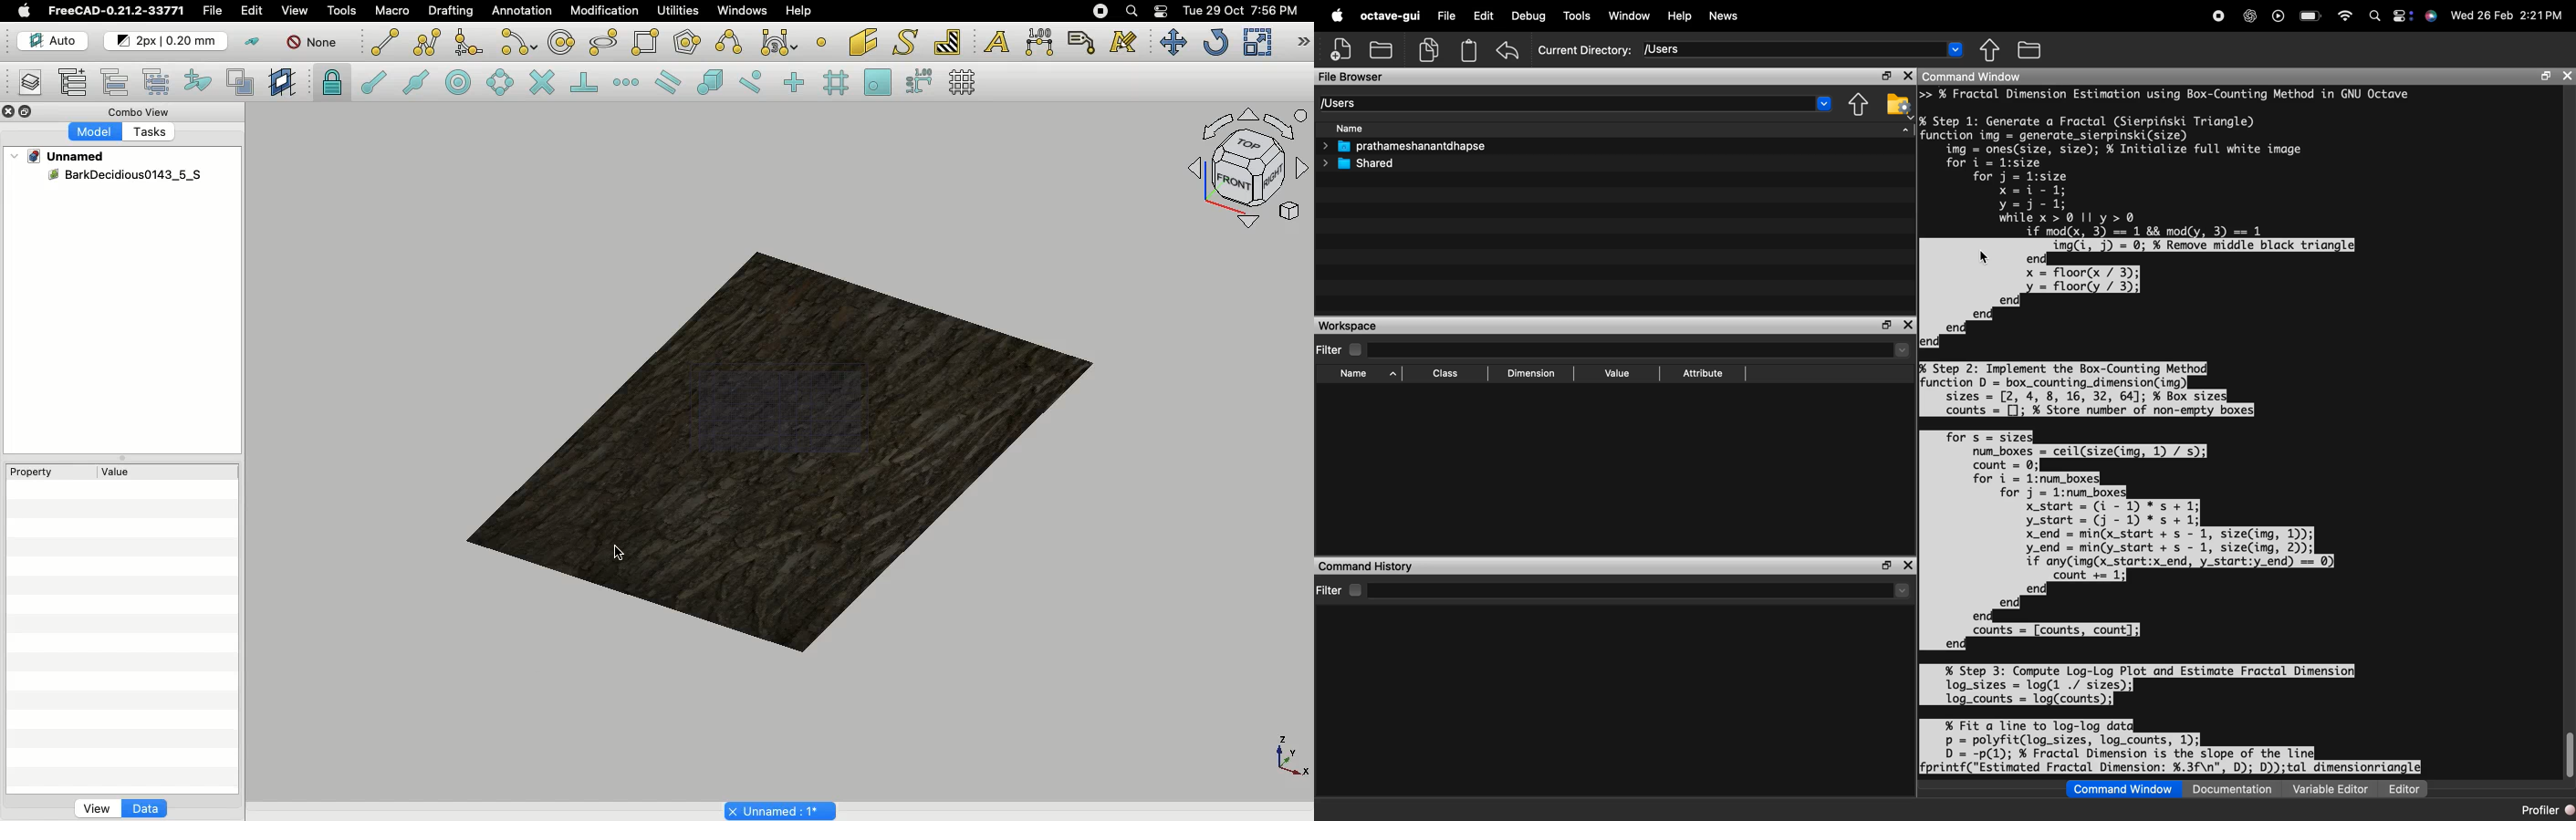 The image size is (2576, 840). What do you see at coordinates (341, 11) in the screenshot?
I see `Tools` at bounding box center [341, 11].